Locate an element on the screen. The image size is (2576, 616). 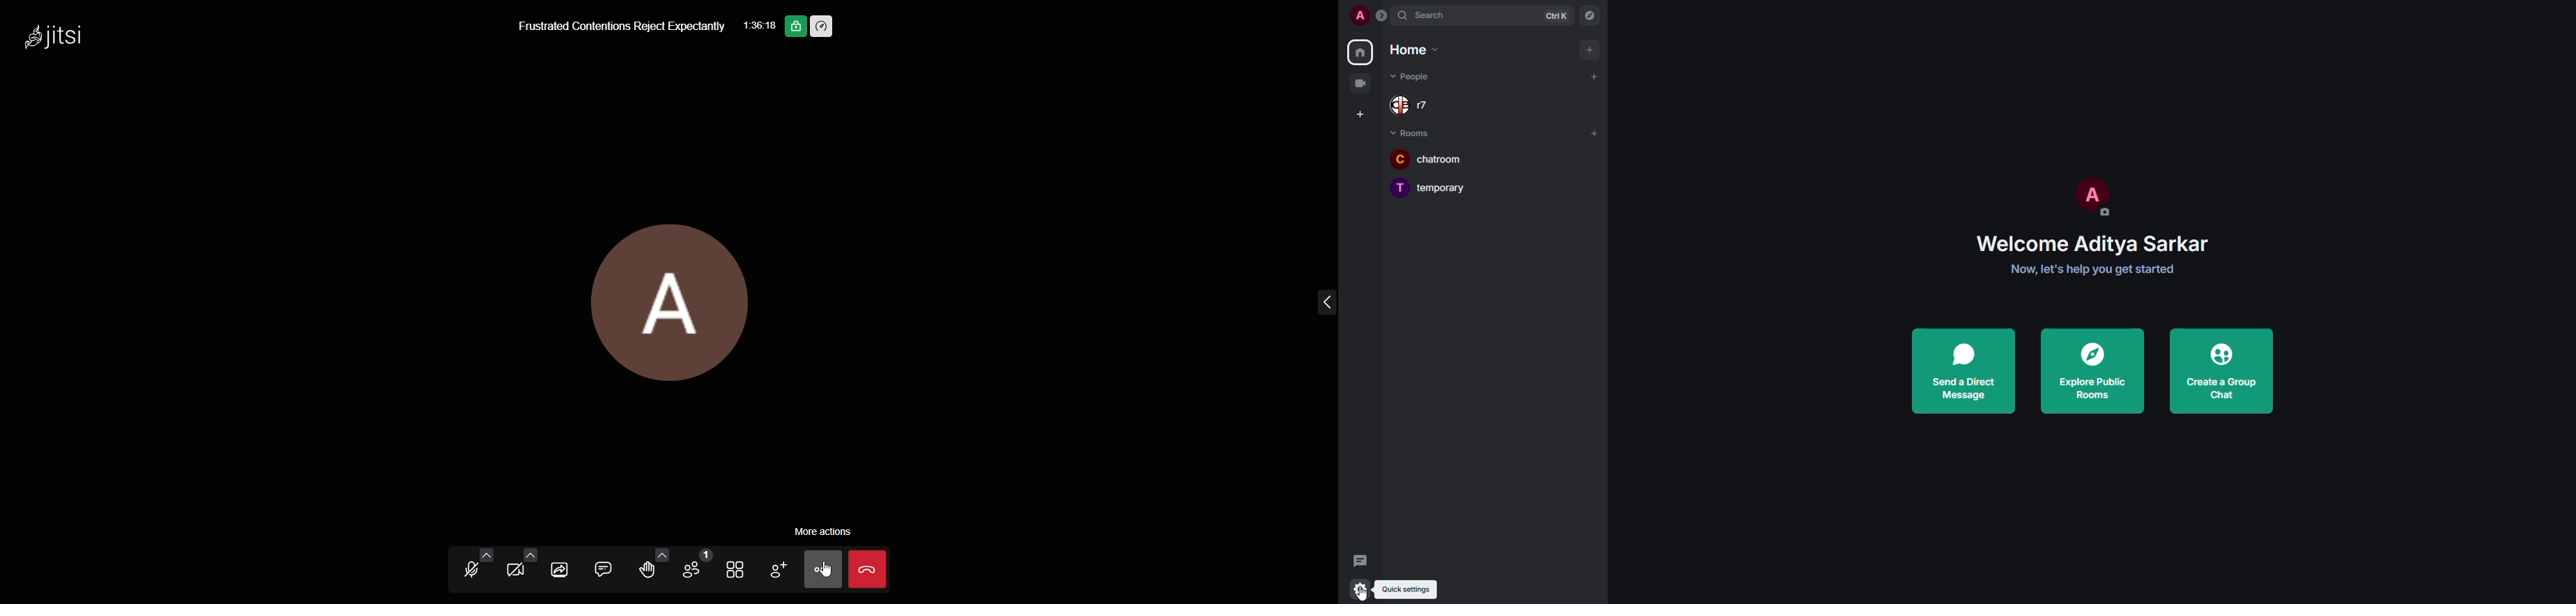
add is located at coordinates (1590, 49).